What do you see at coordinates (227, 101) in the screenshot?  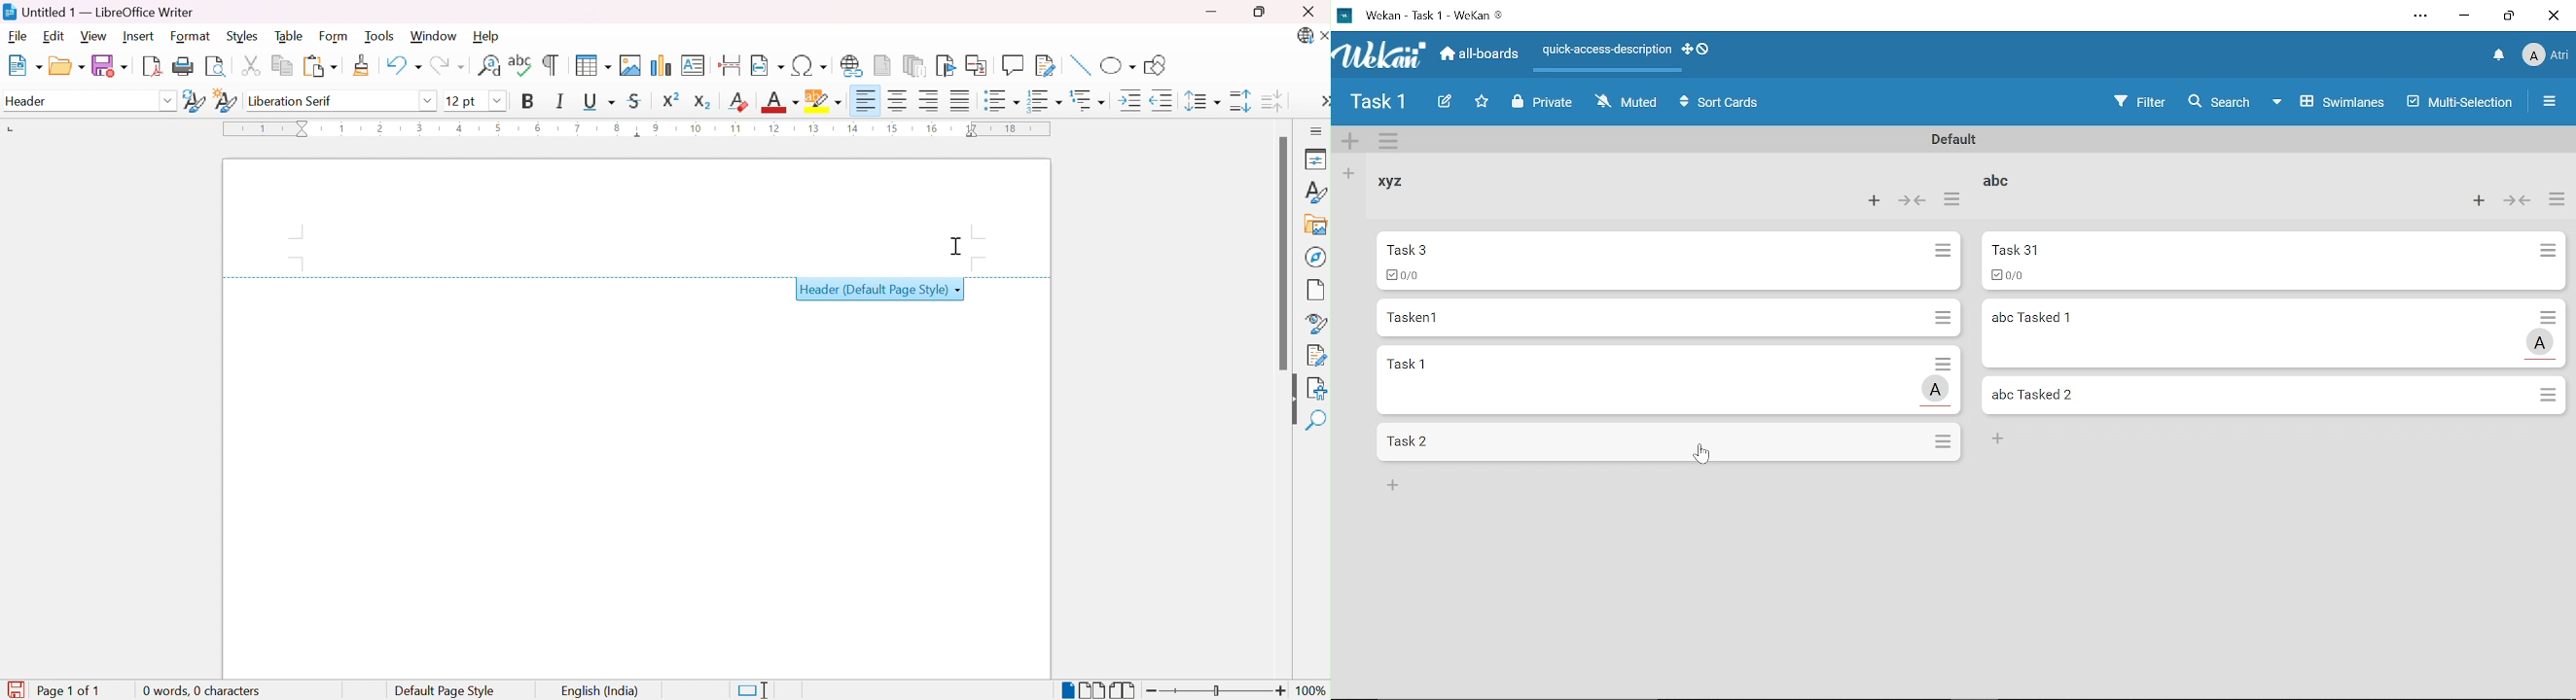 I see `New style from selection` at bounding box center [227, 101].